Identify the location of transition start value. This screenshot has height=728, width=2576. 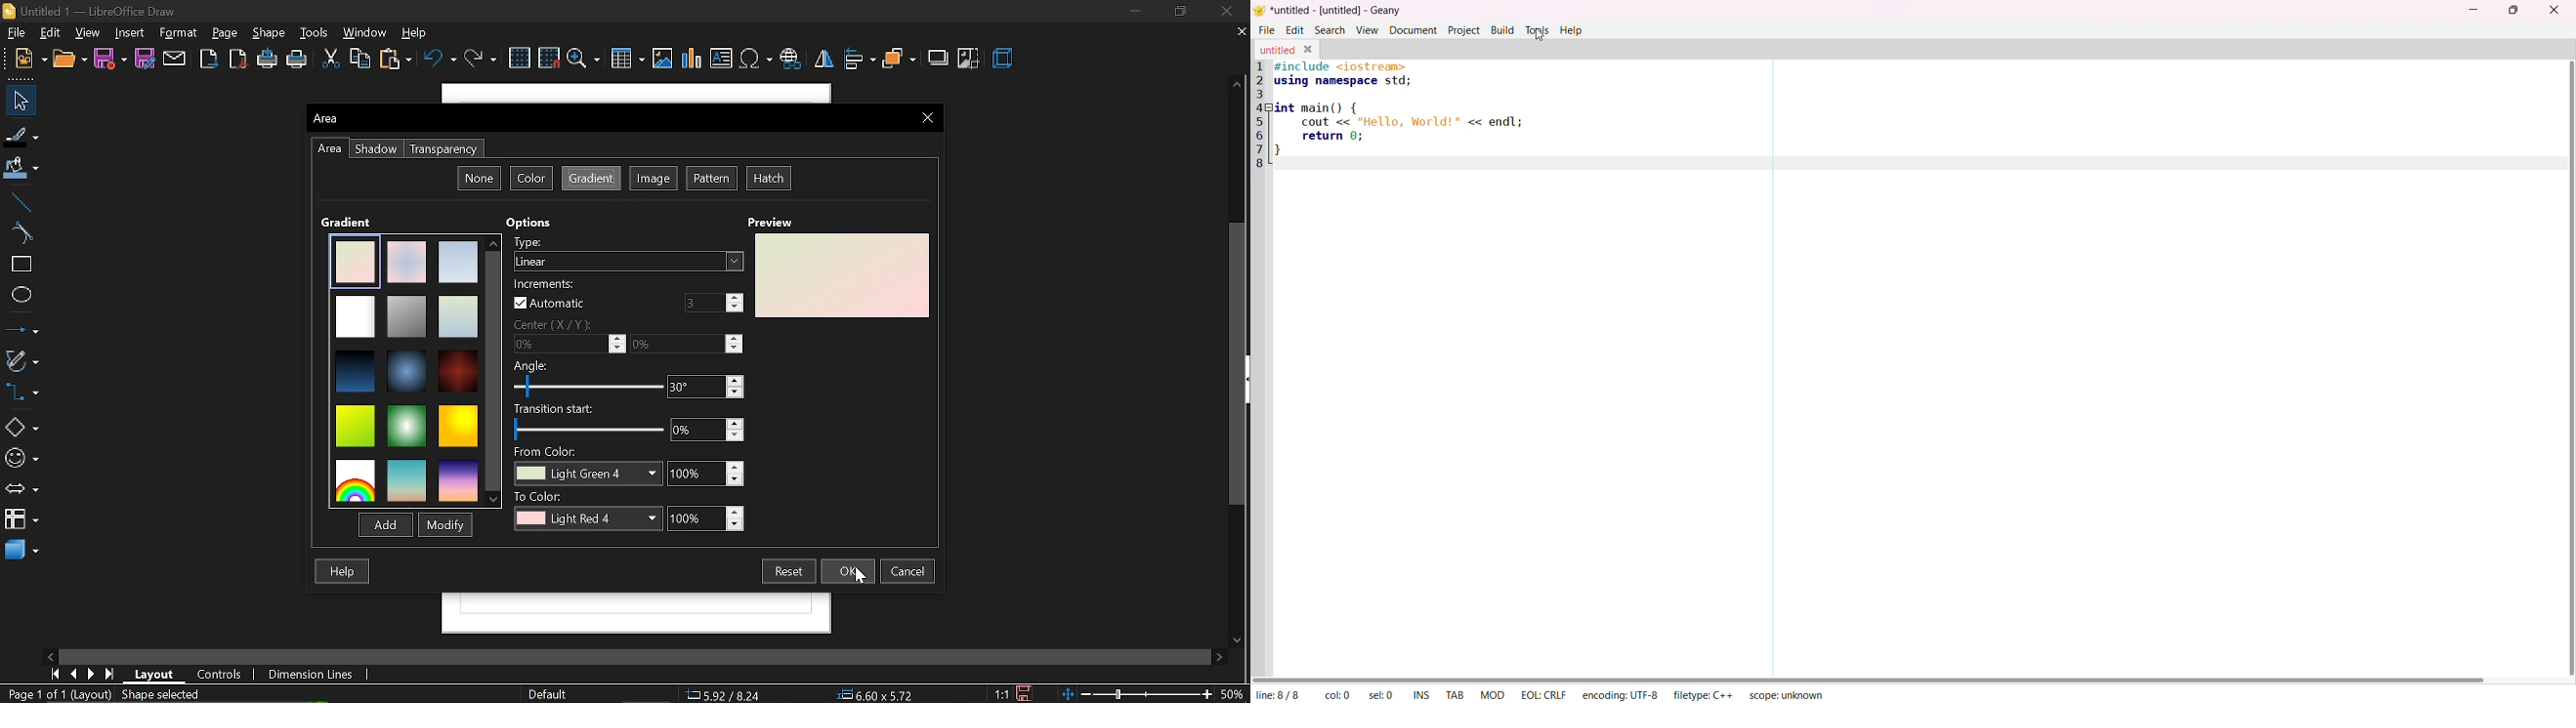
(708, 430).